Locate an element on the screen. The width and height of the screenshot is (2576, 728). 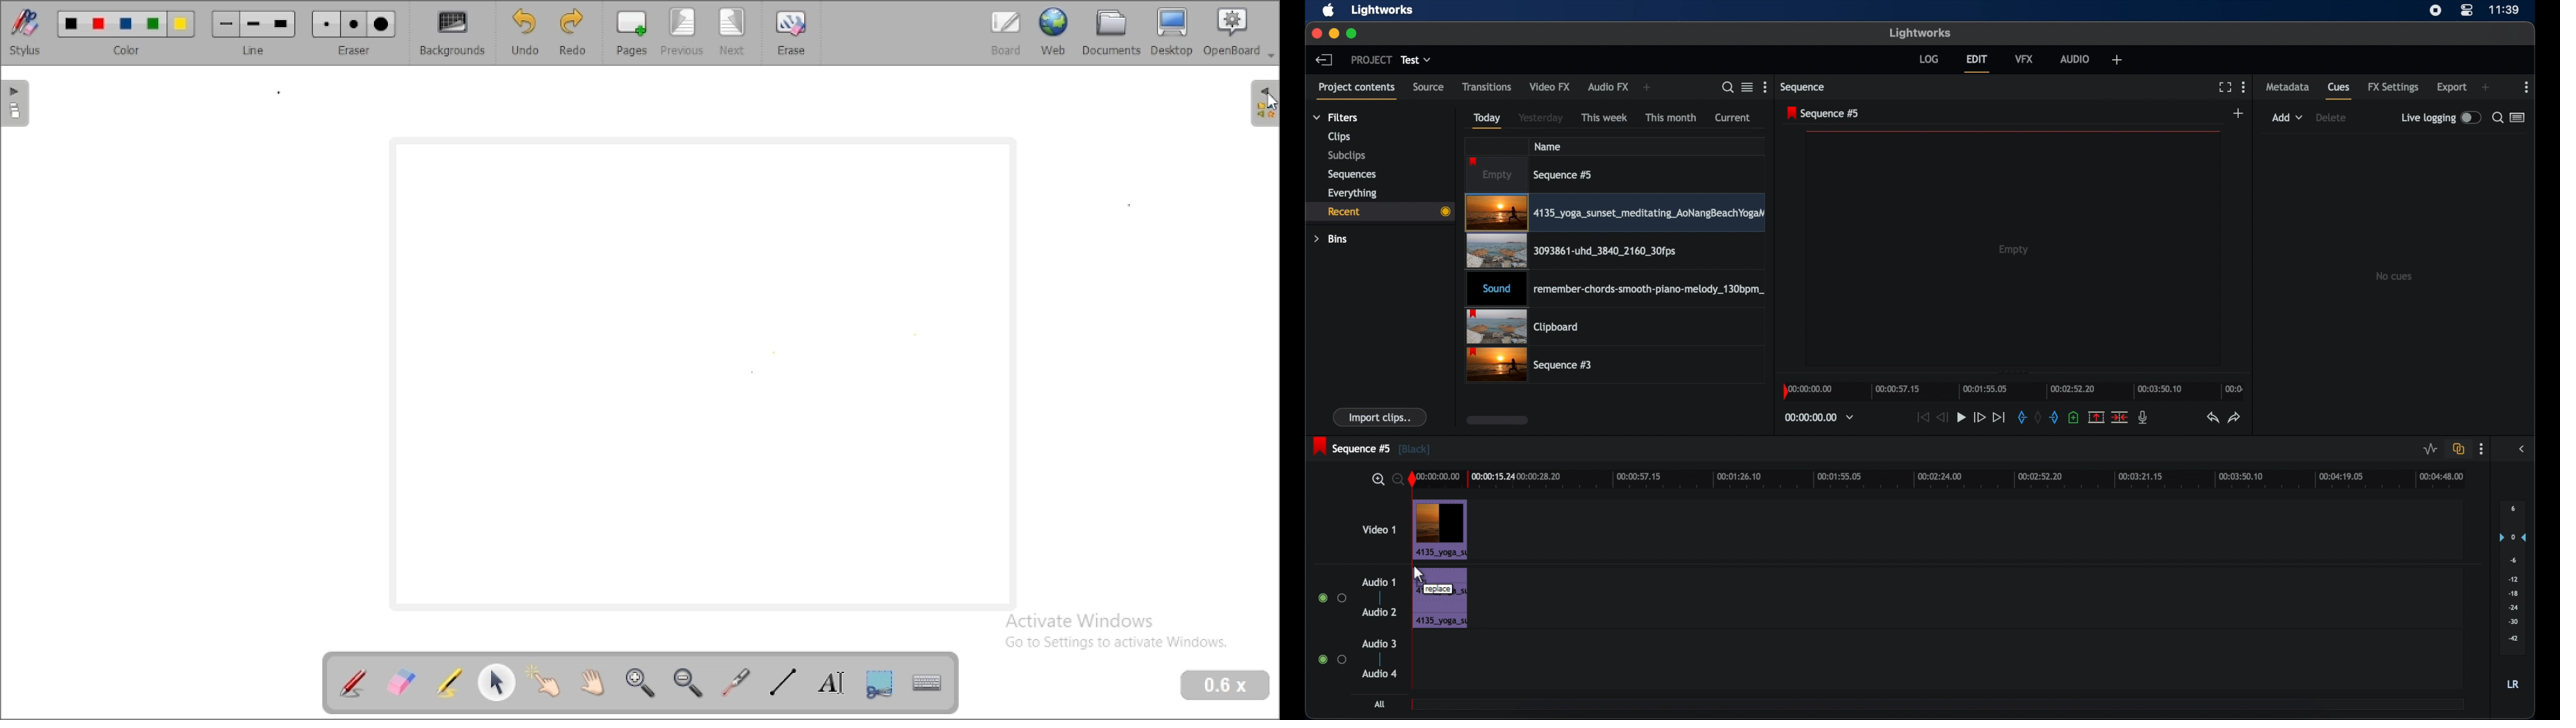
add is located at coordinates (2240, 113).